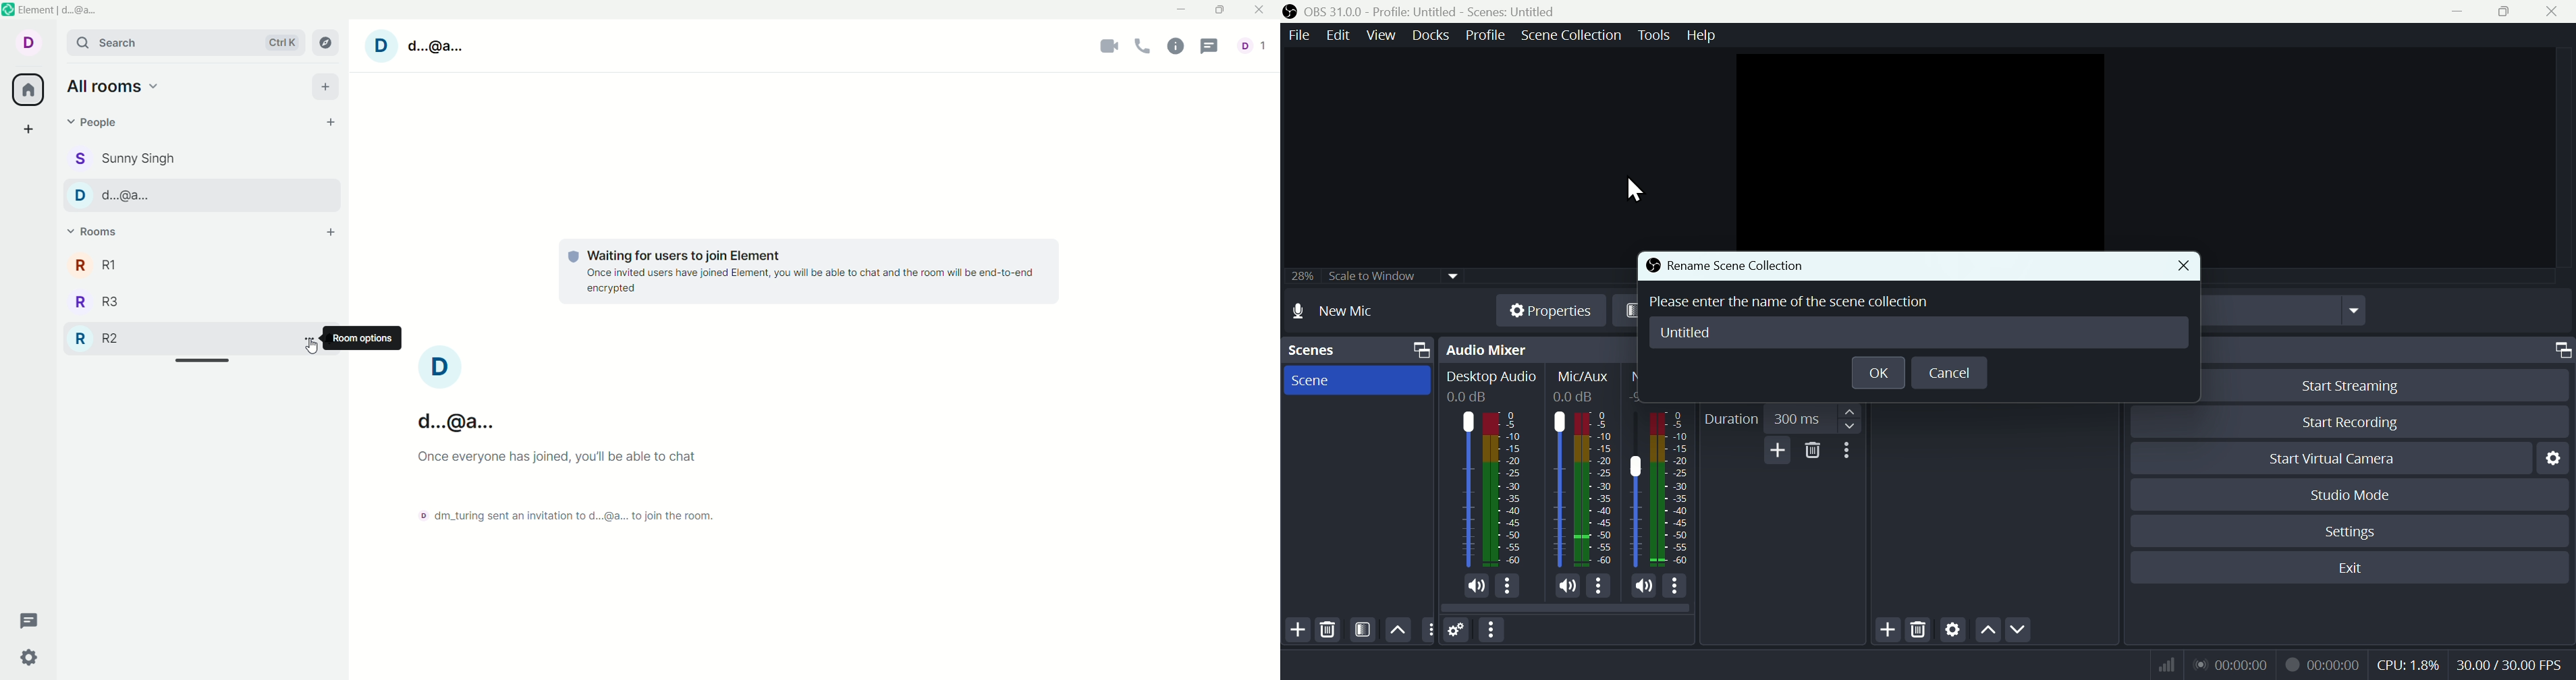 This screenshot has width=2576, height=700. What do you see at coordinates (179, 42) in the screenshot?
I see `search` at bounding box center [179, 42].